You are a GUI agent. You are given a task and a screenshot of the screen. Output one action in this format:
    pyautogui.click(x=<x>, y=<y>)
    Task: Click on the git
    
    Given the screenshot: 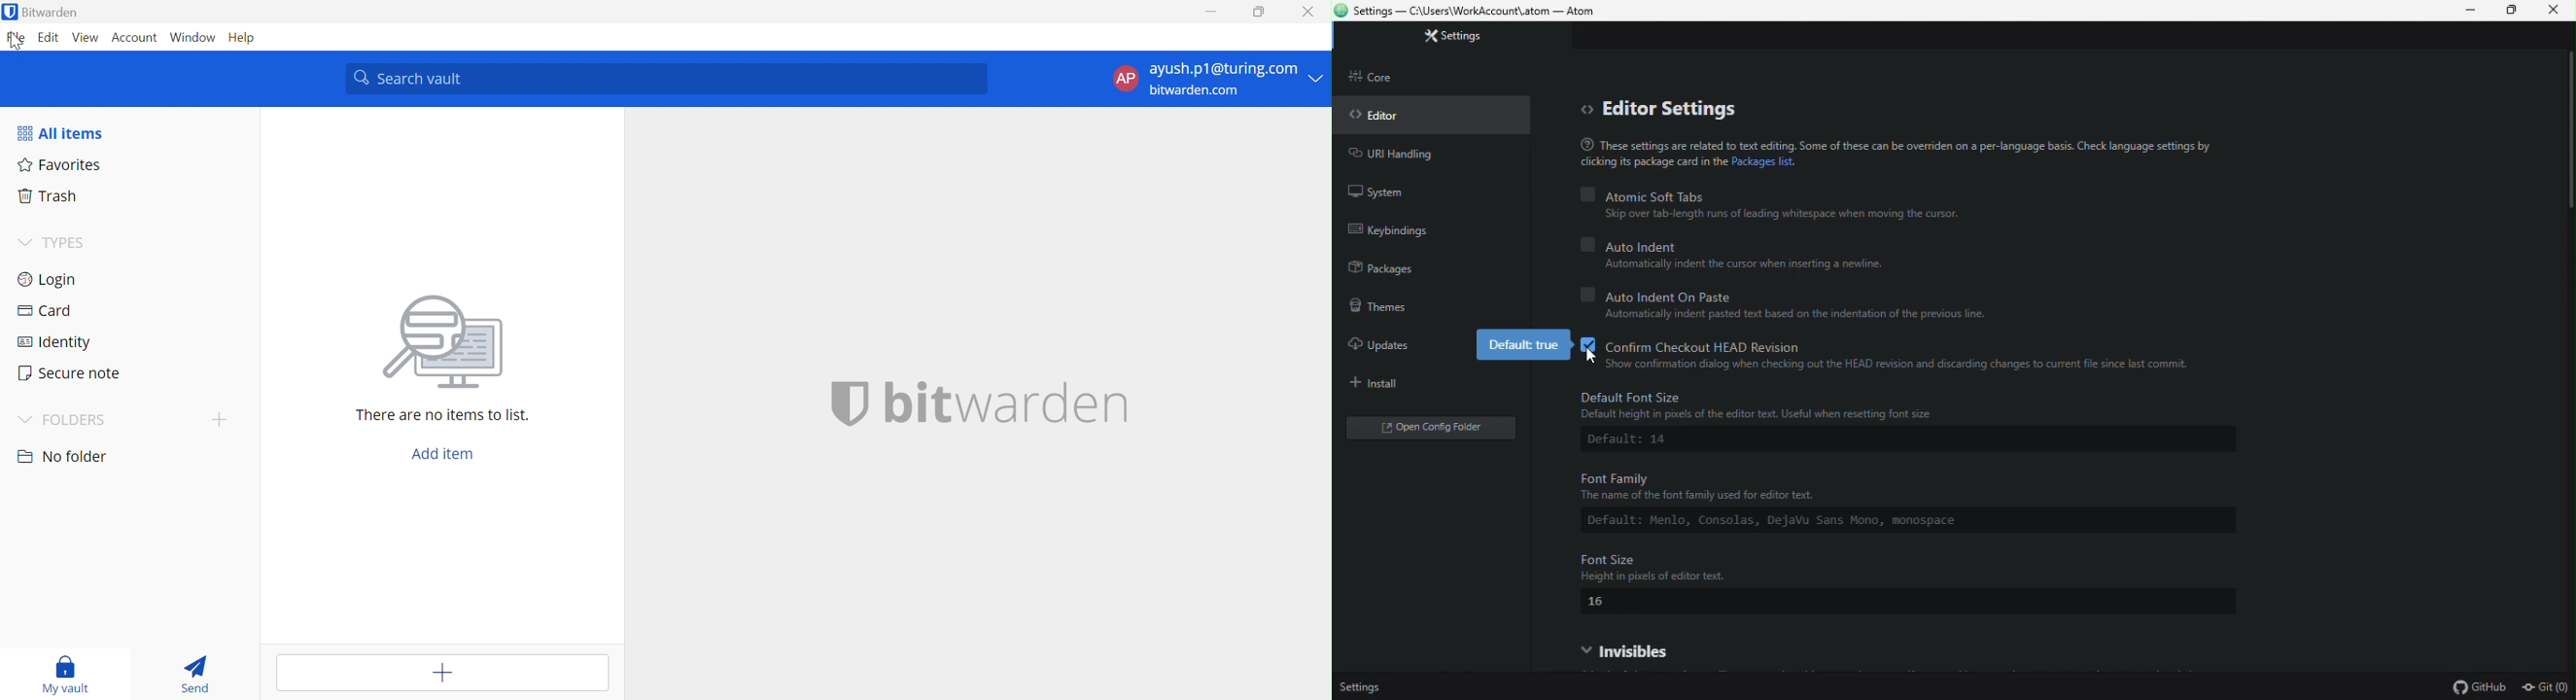 What is the action you would take?
    pyautogui.click(x=2547, y=686)
    